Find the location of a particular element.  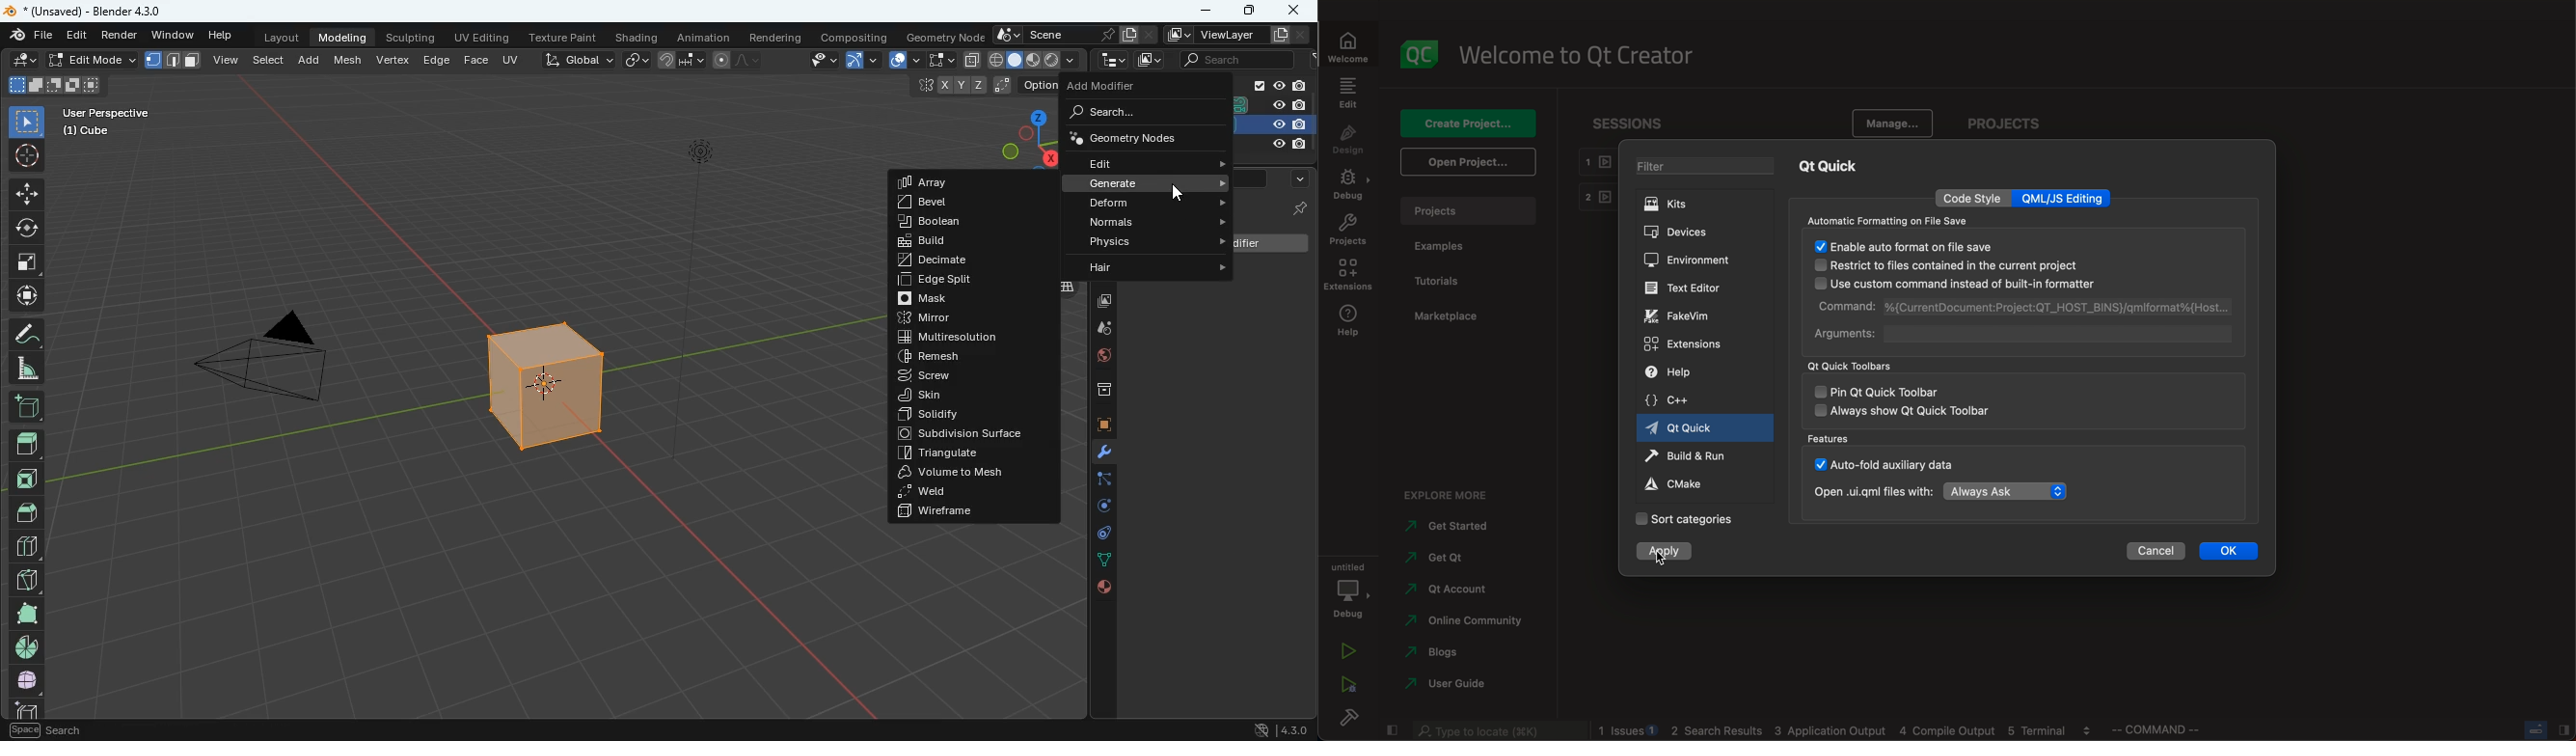

tecch is located at coordinates (1111, 60).